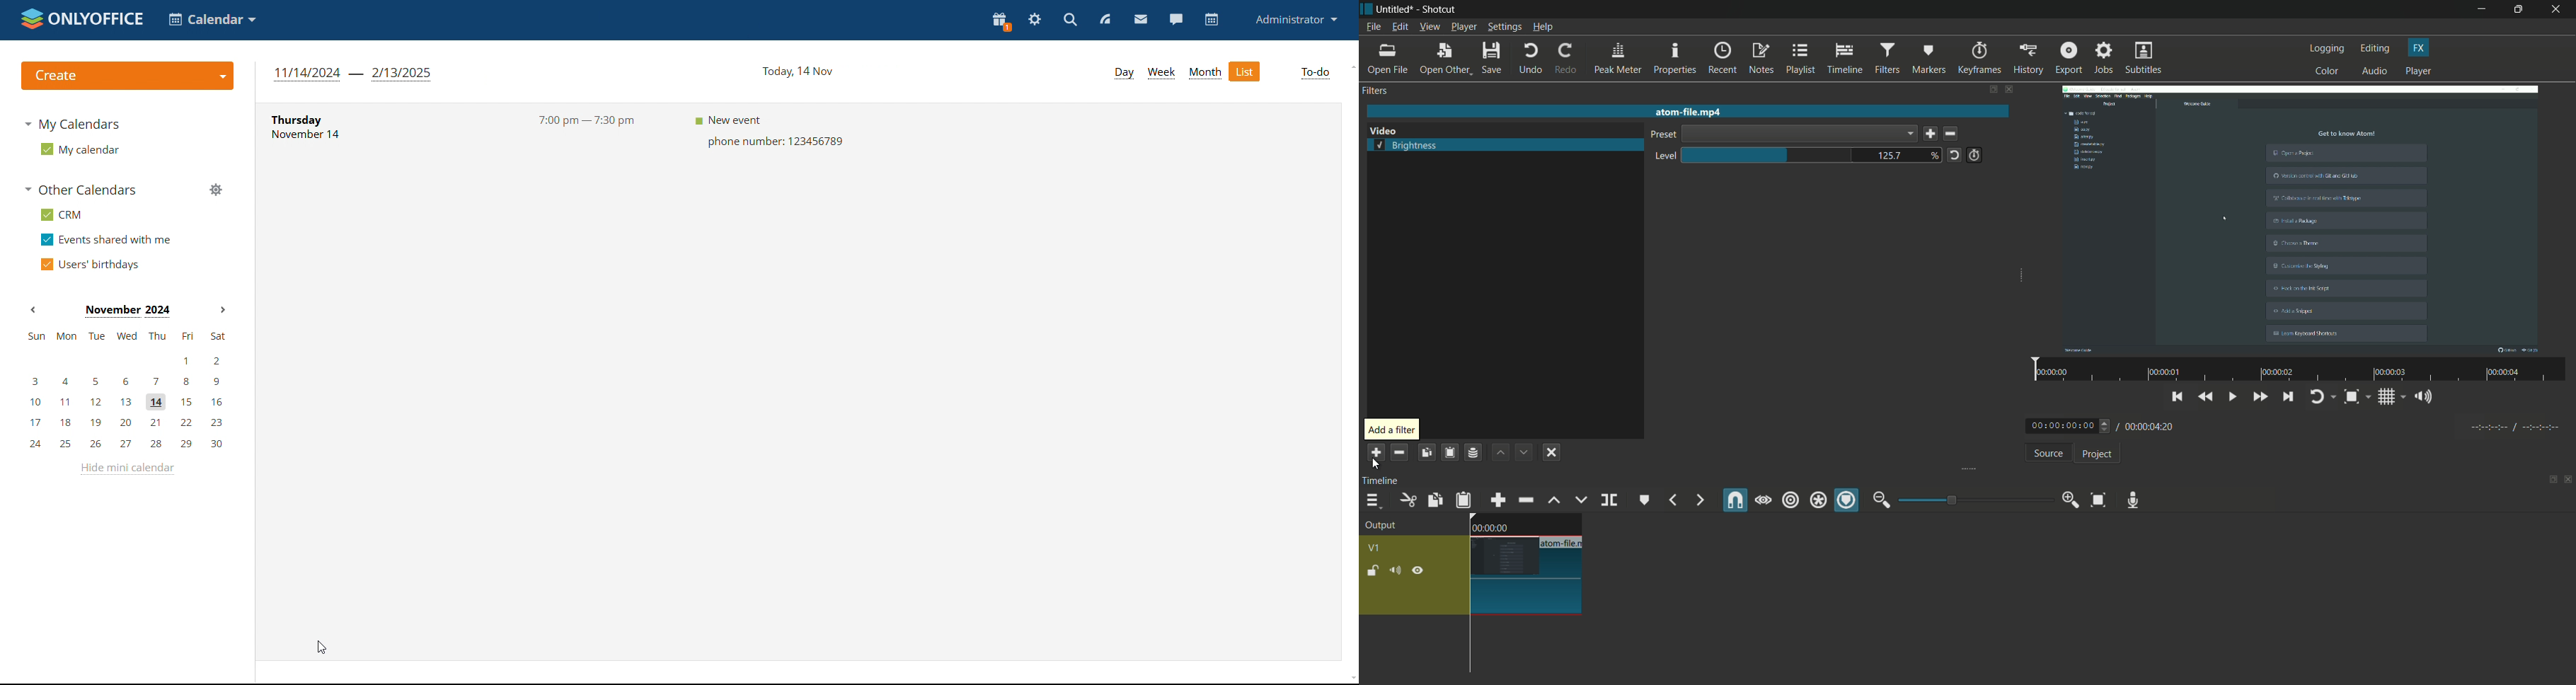 The image size is (2576, 700). I want to click on atom-file.mp4, so click(1687, 111).